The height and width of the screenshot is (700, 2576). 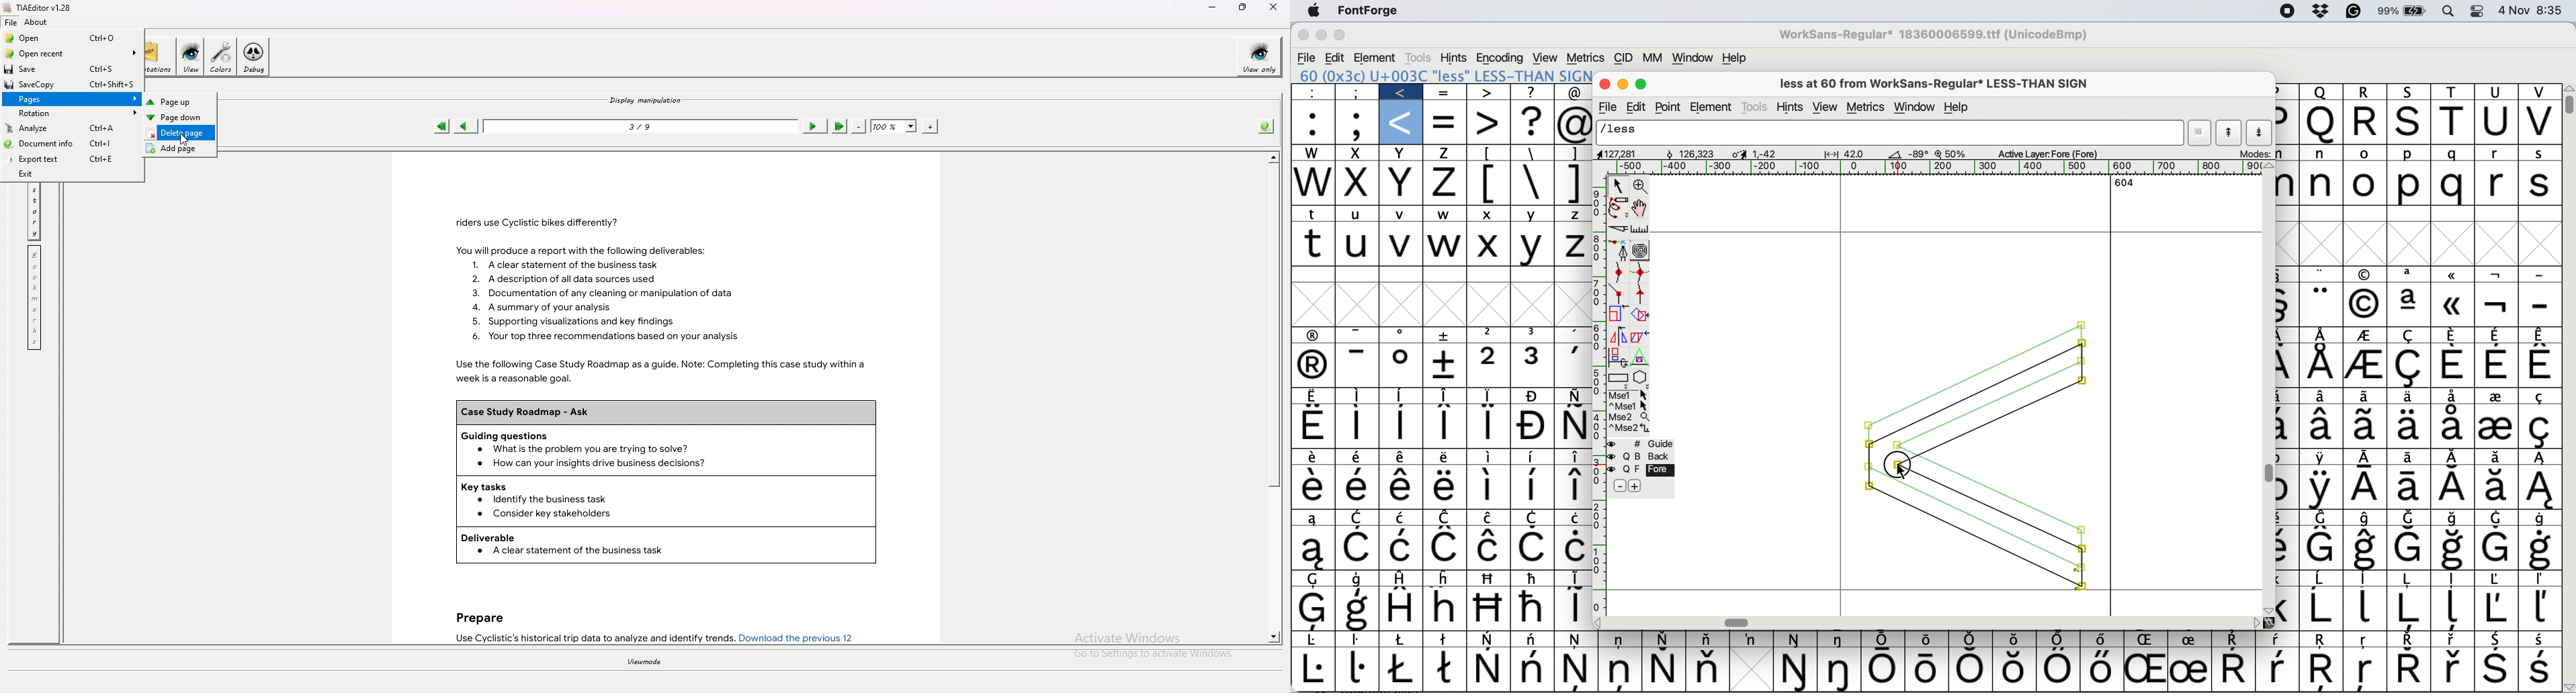 What do you see at coordinates (2569, 102) in the screenshot?
I see `vertical scroll bar` at bounding box center [2569, 102].